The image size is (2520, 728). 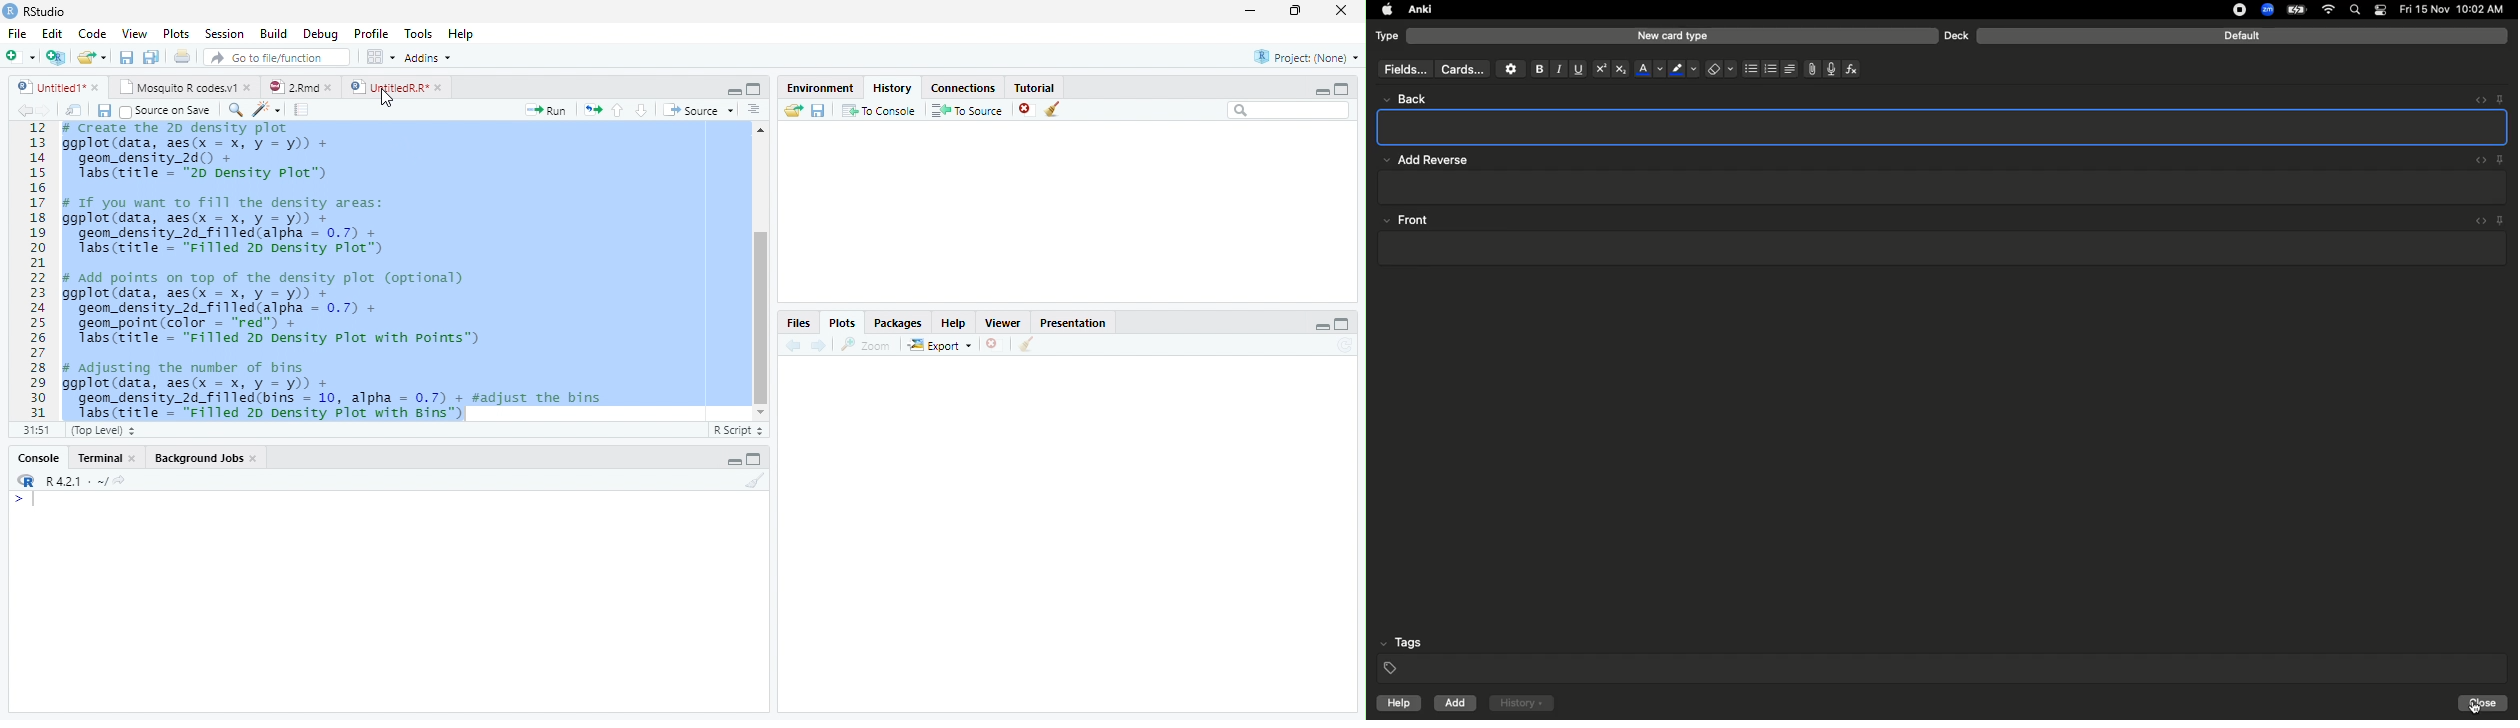 I want to click on recording, so click(x=2230, y=10).